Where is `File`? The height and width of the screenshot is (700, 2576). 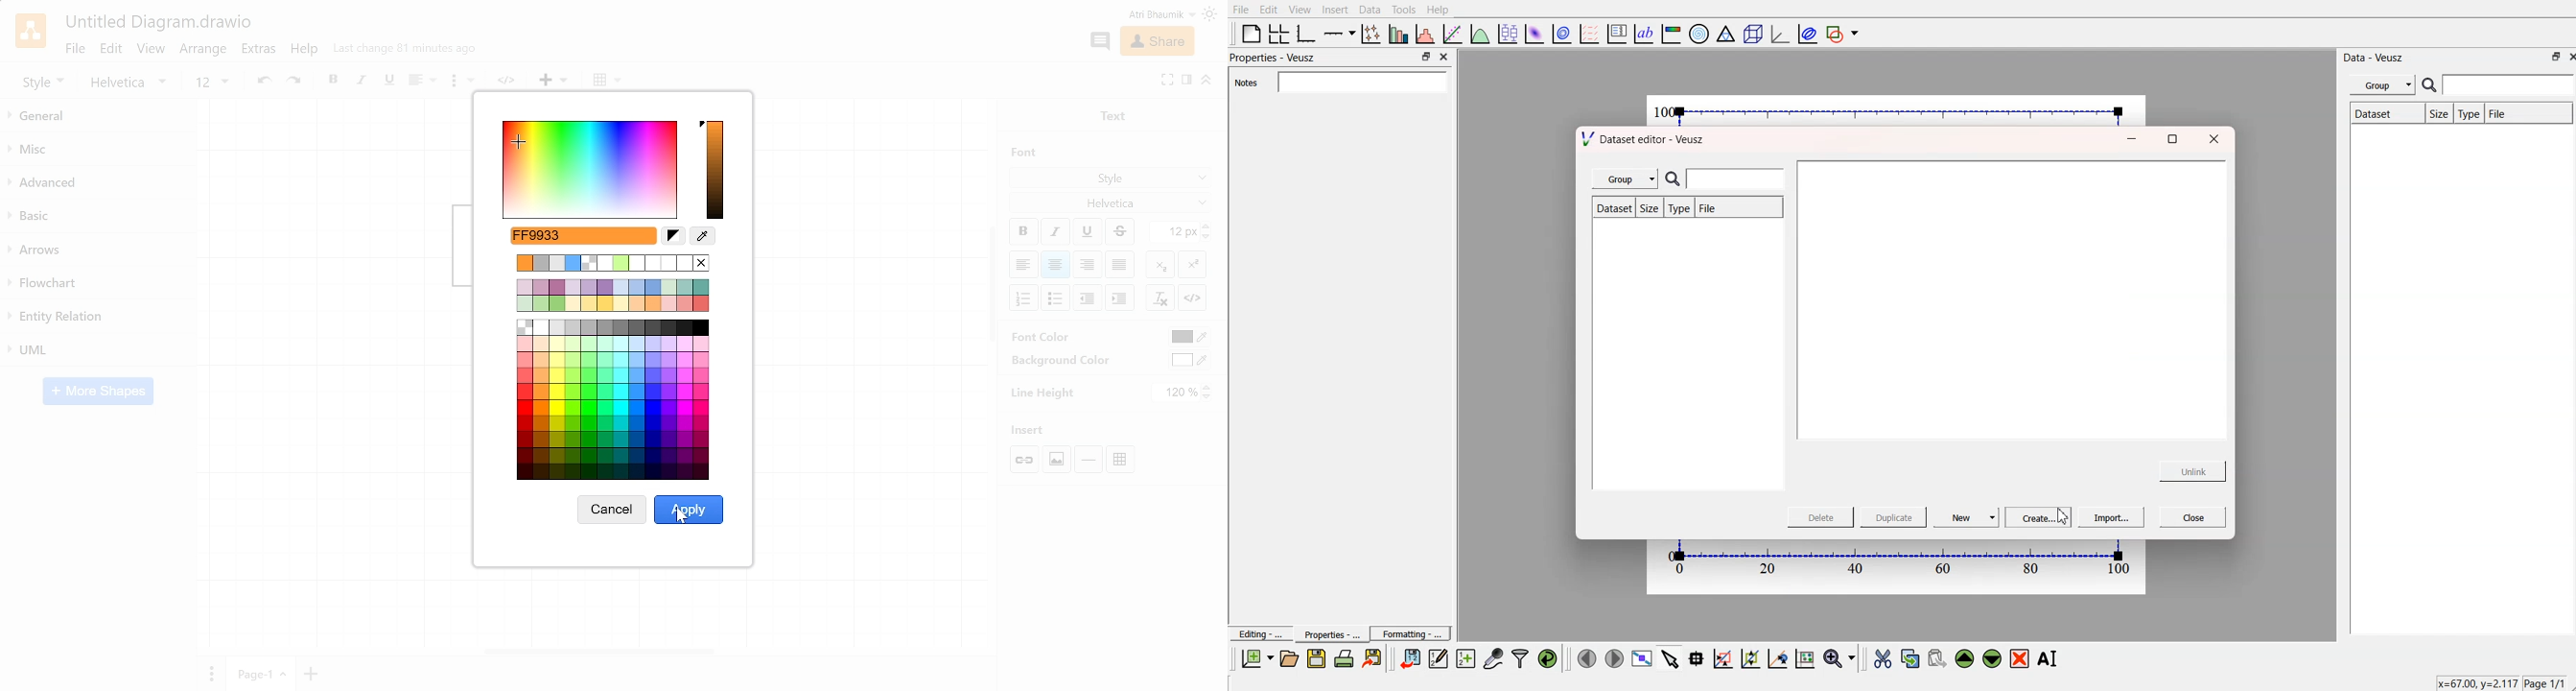 File is located at coordinates (2529, 113).